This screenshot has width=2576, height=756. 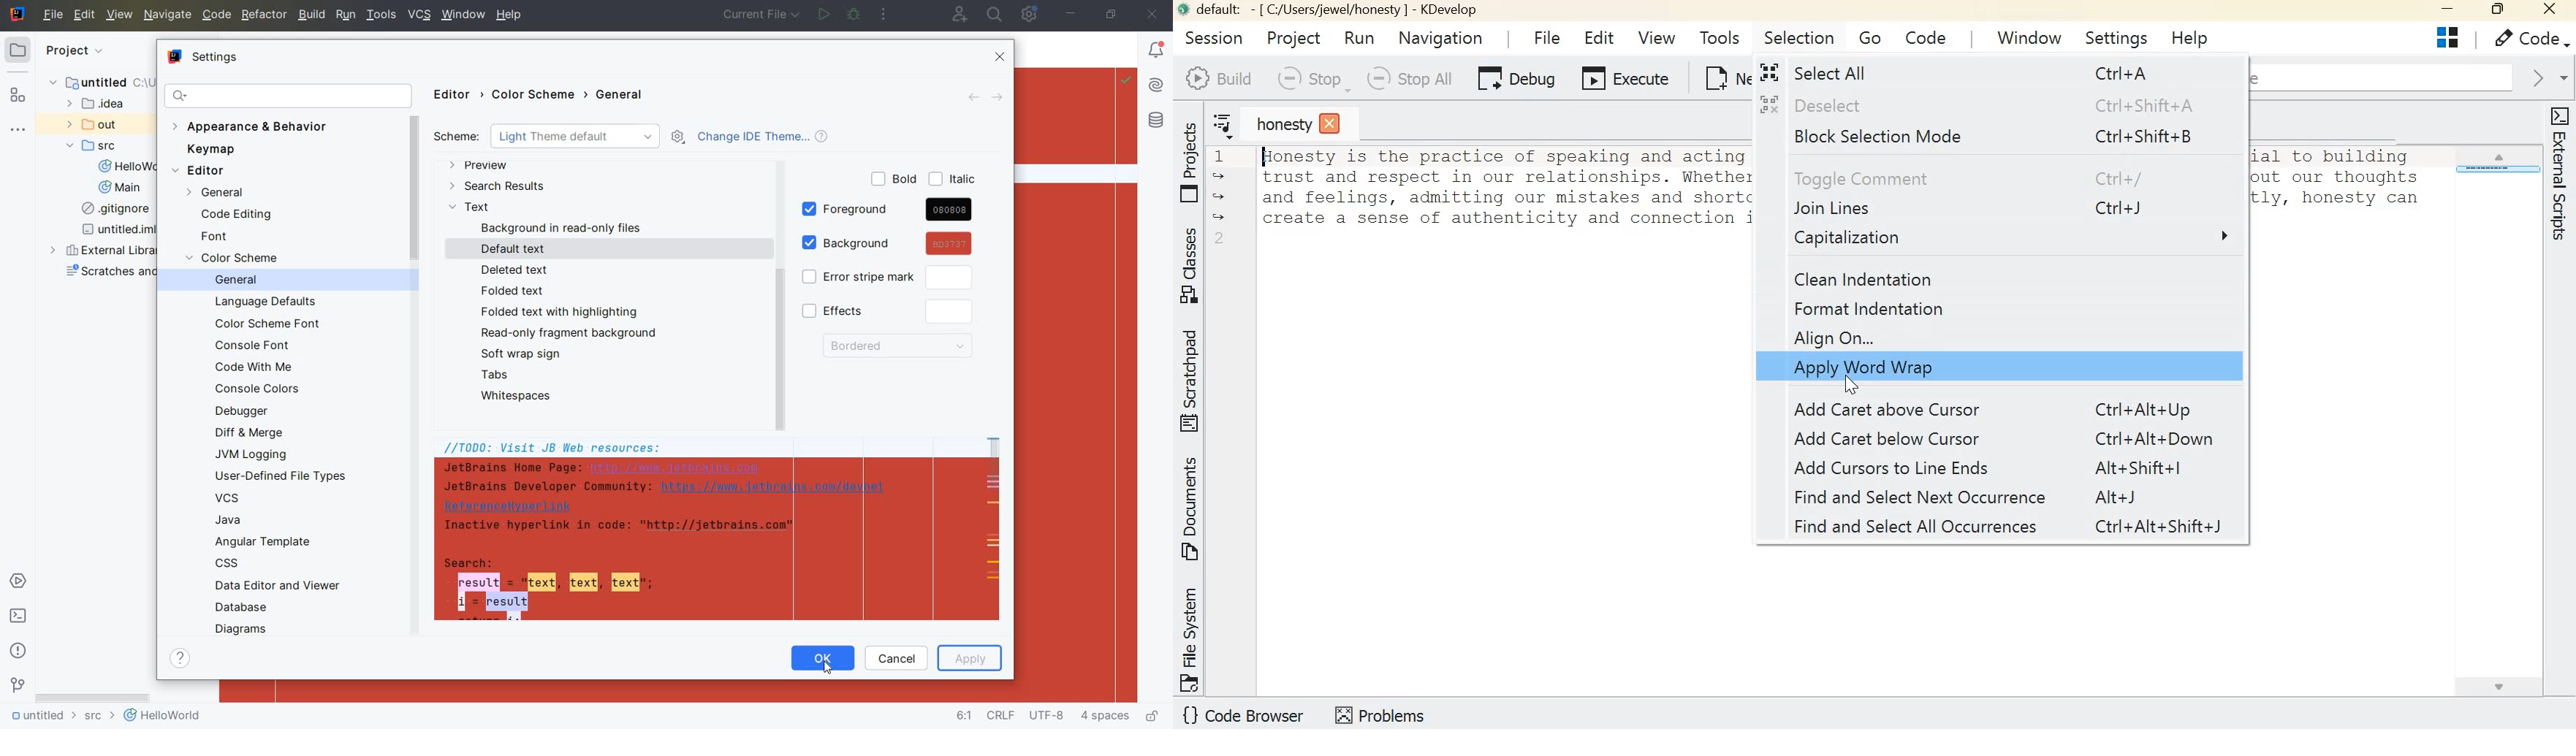 I want to click on GENERAL, so click(x=624, y=96).